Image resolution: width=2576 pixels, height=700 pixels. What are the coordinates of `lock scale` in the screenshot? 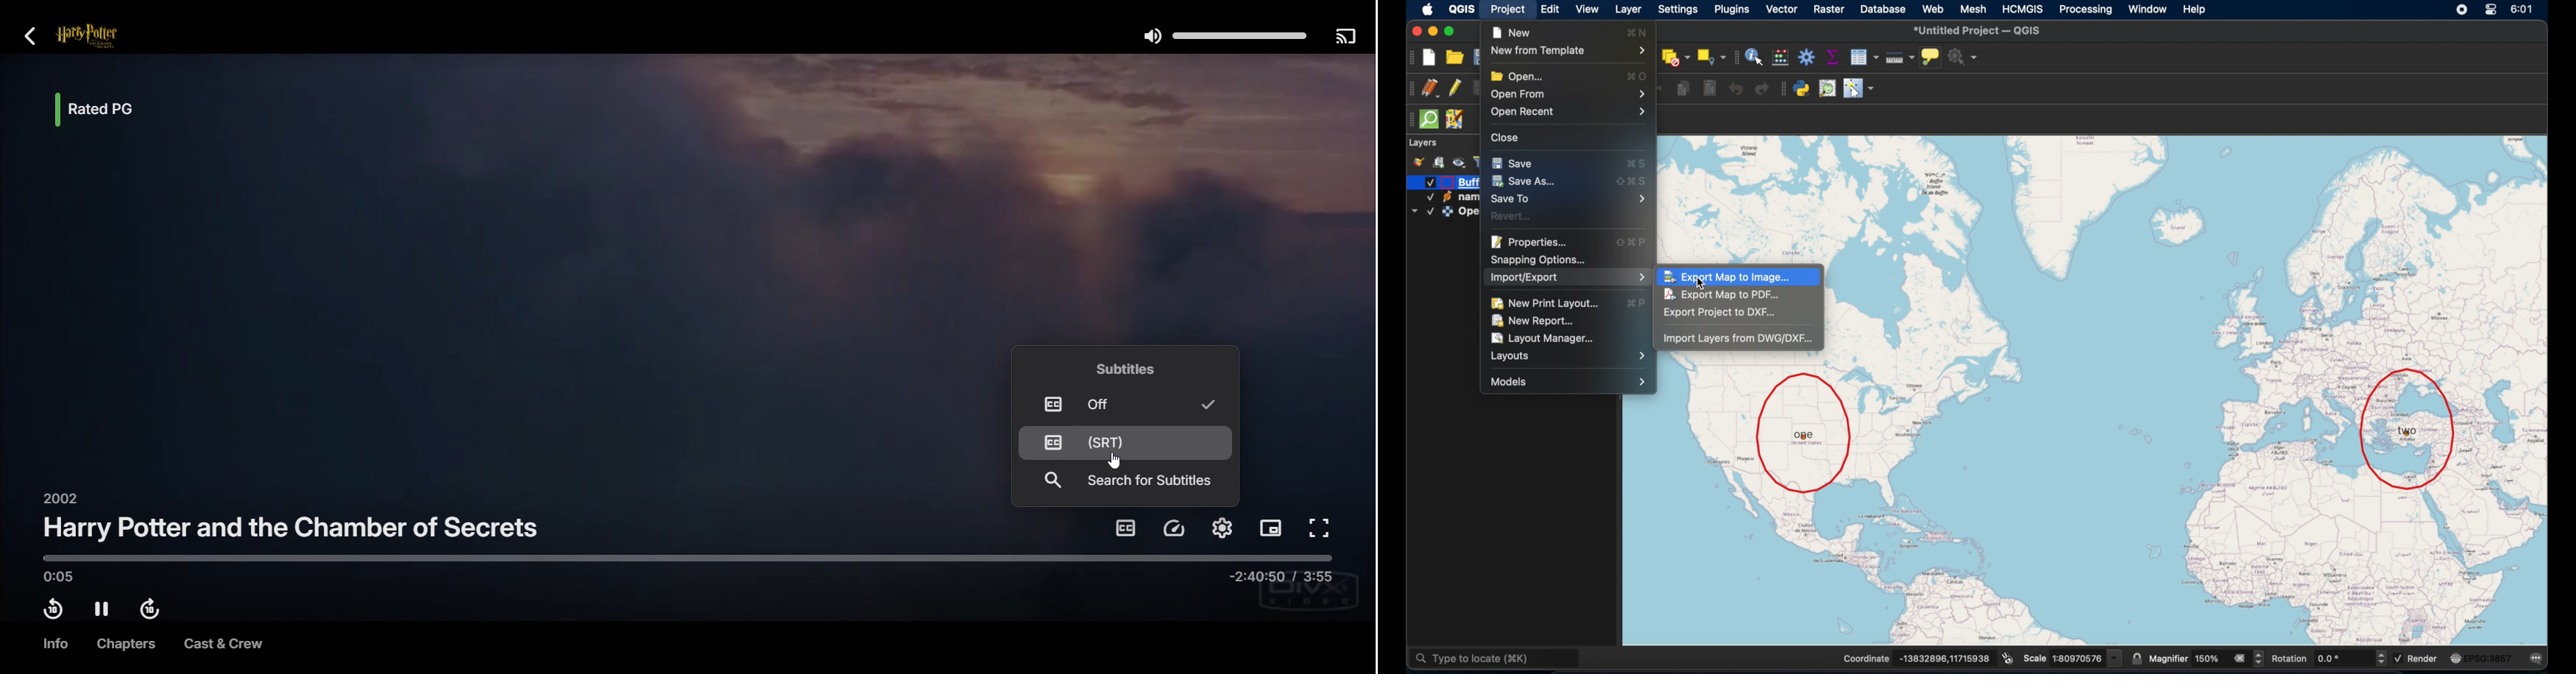 It's located at (2137, 656).